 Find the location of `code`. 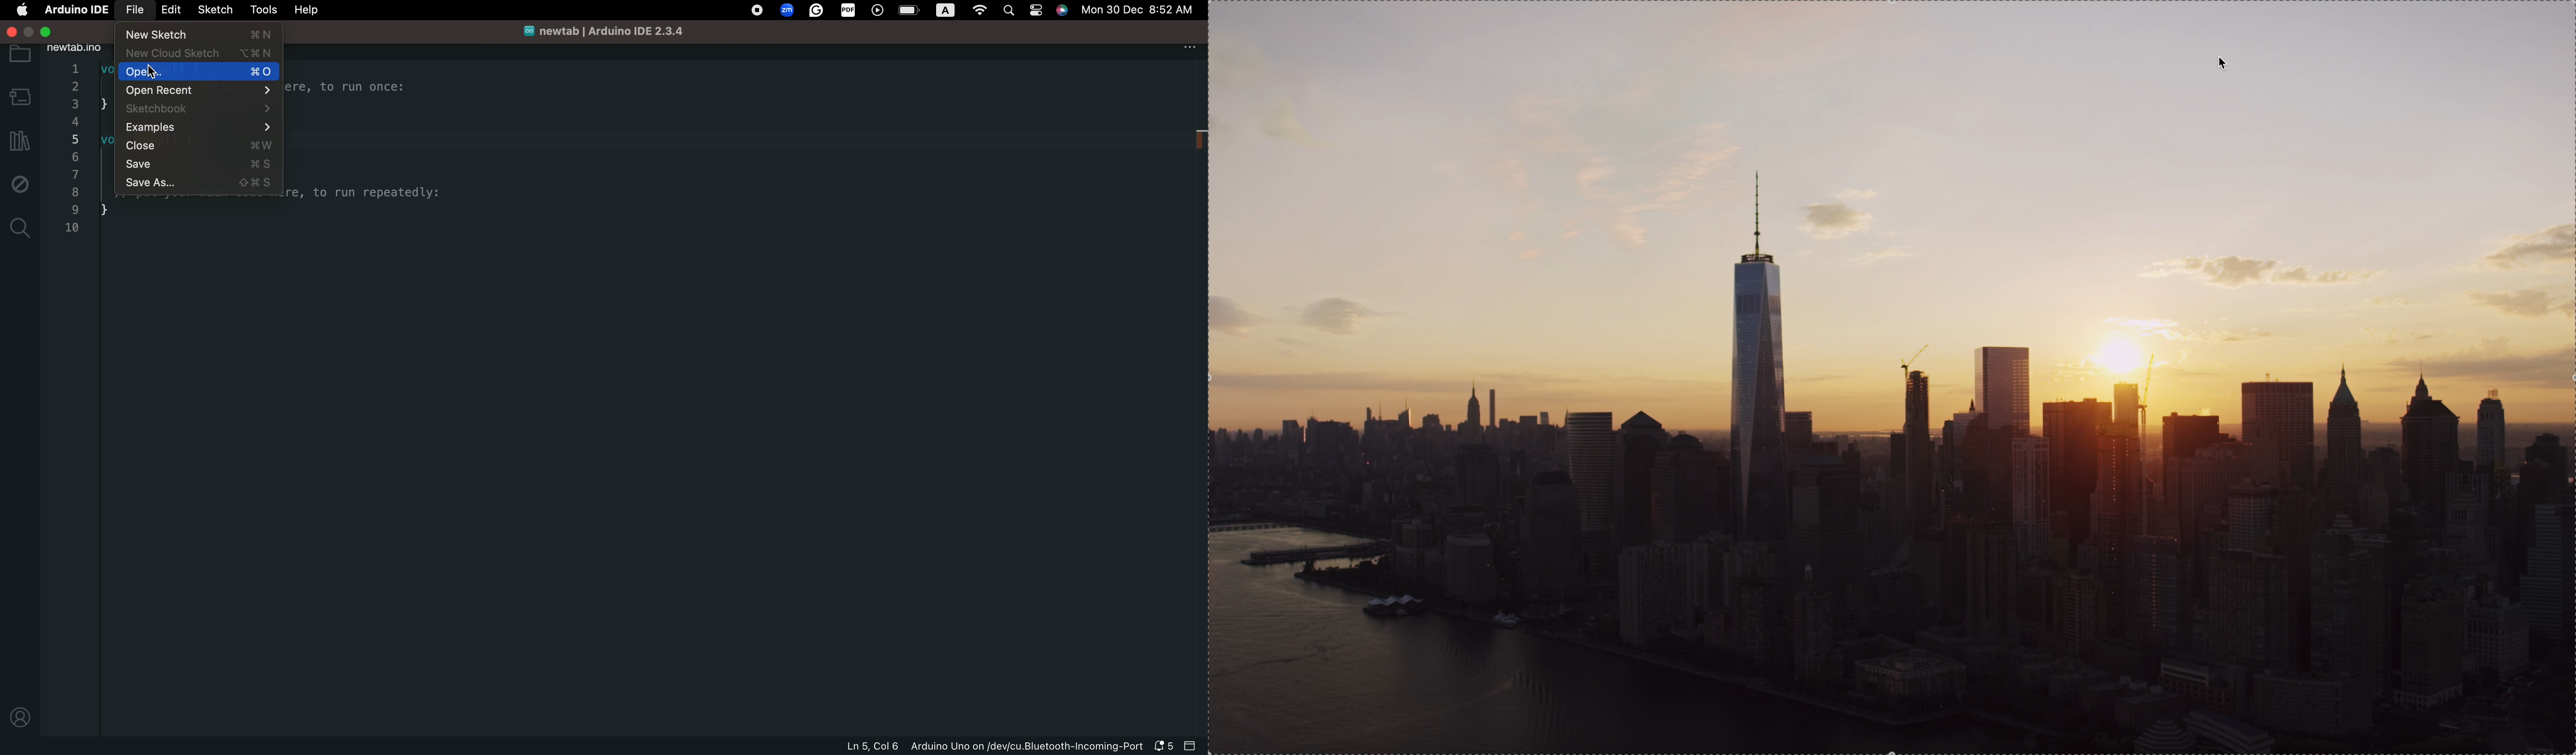

code is located at coordinates (86, 148).